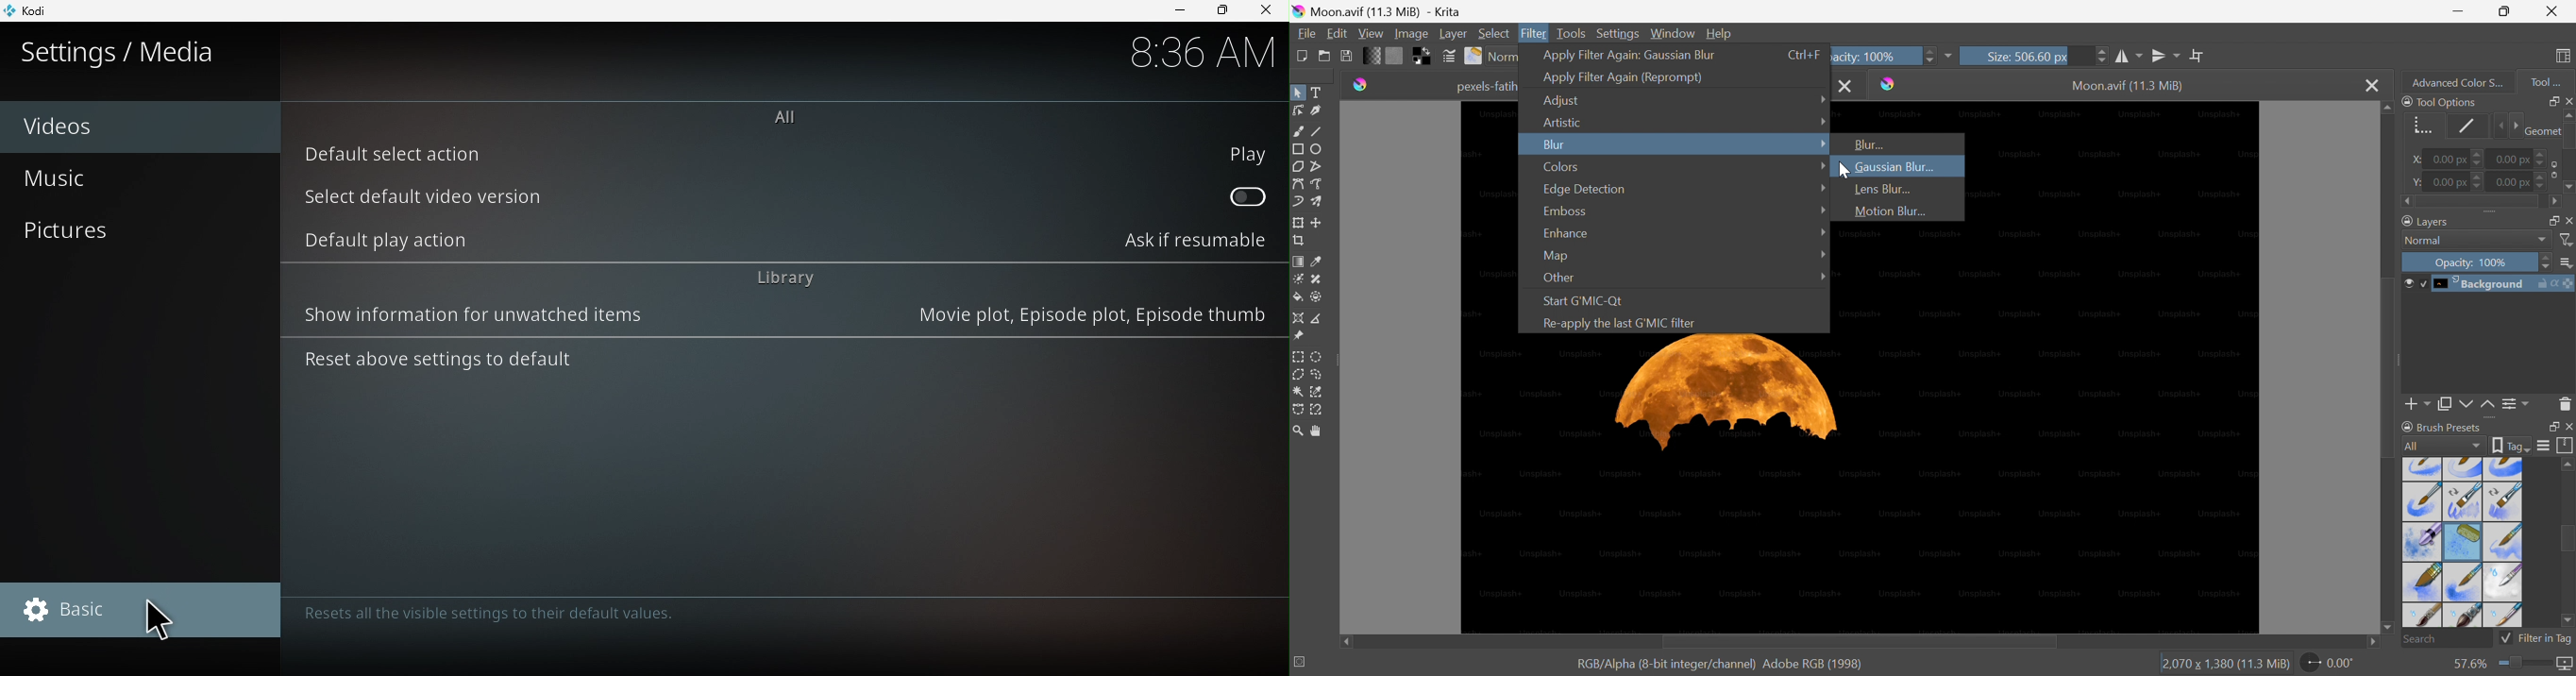 The height and width of the screenshot is (700, 2576). Describe the element at coordinates (2527, 665) in the screenshot. I see `Slider` at that location.